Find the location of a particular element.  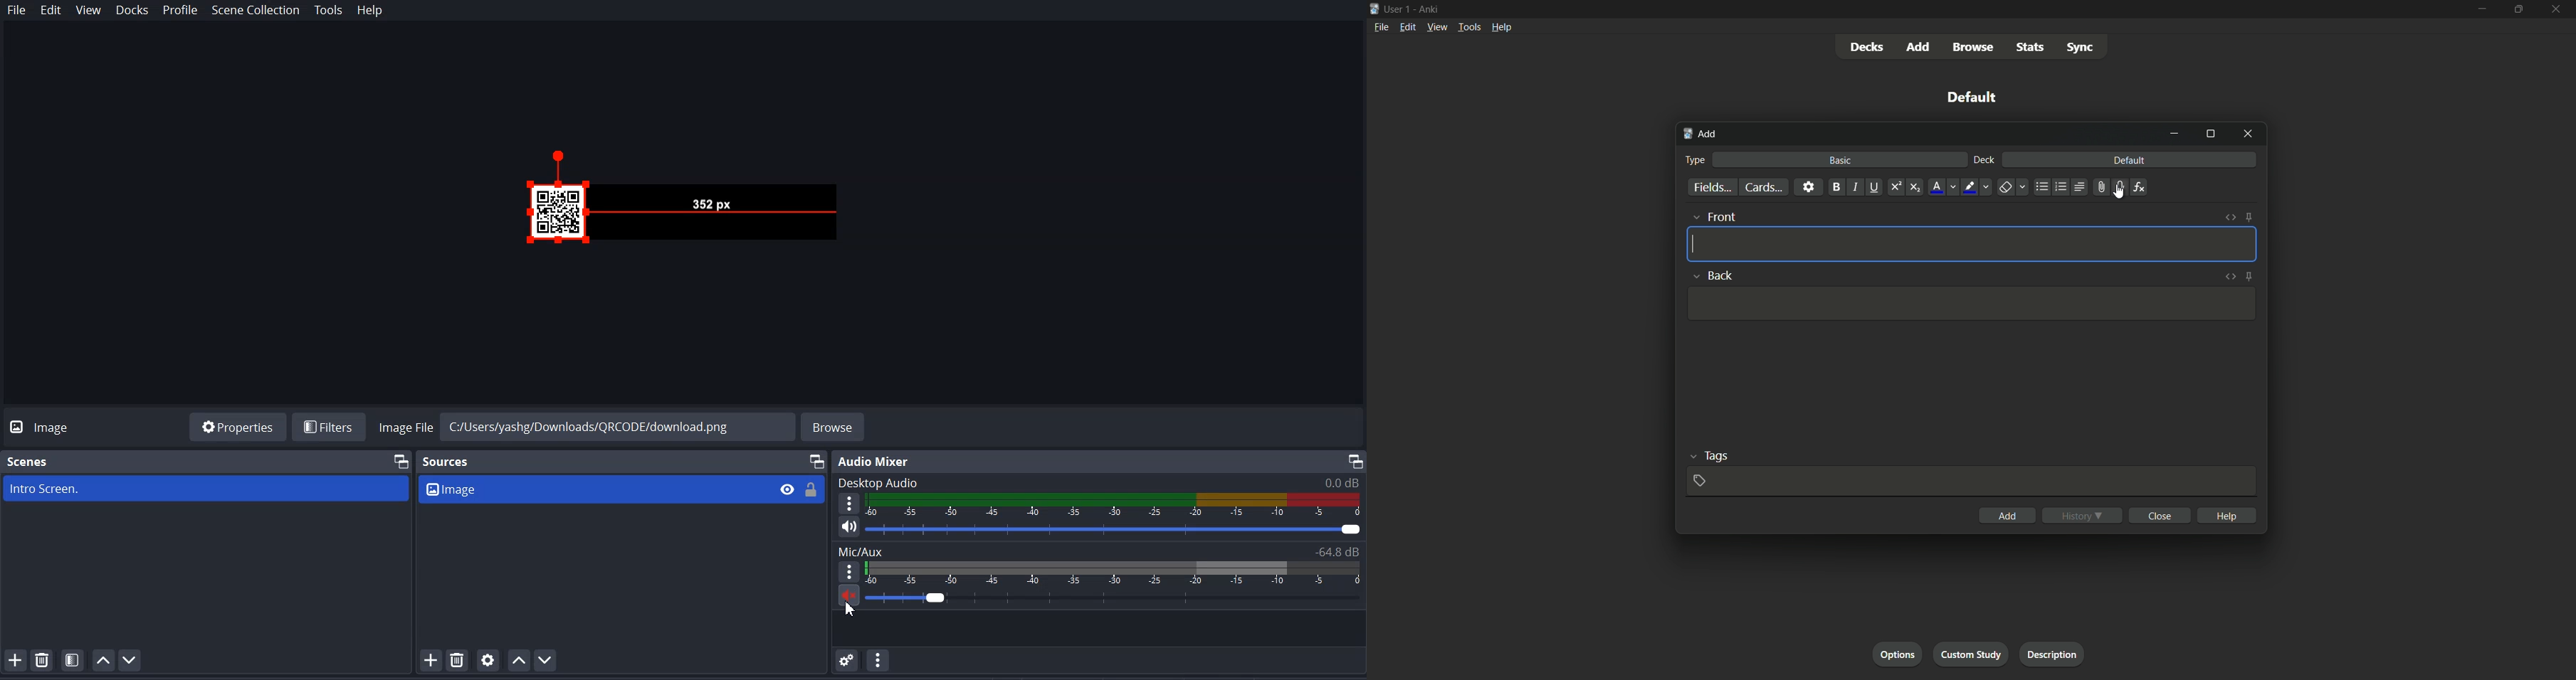

Volume is located at coordinates (843, 527).